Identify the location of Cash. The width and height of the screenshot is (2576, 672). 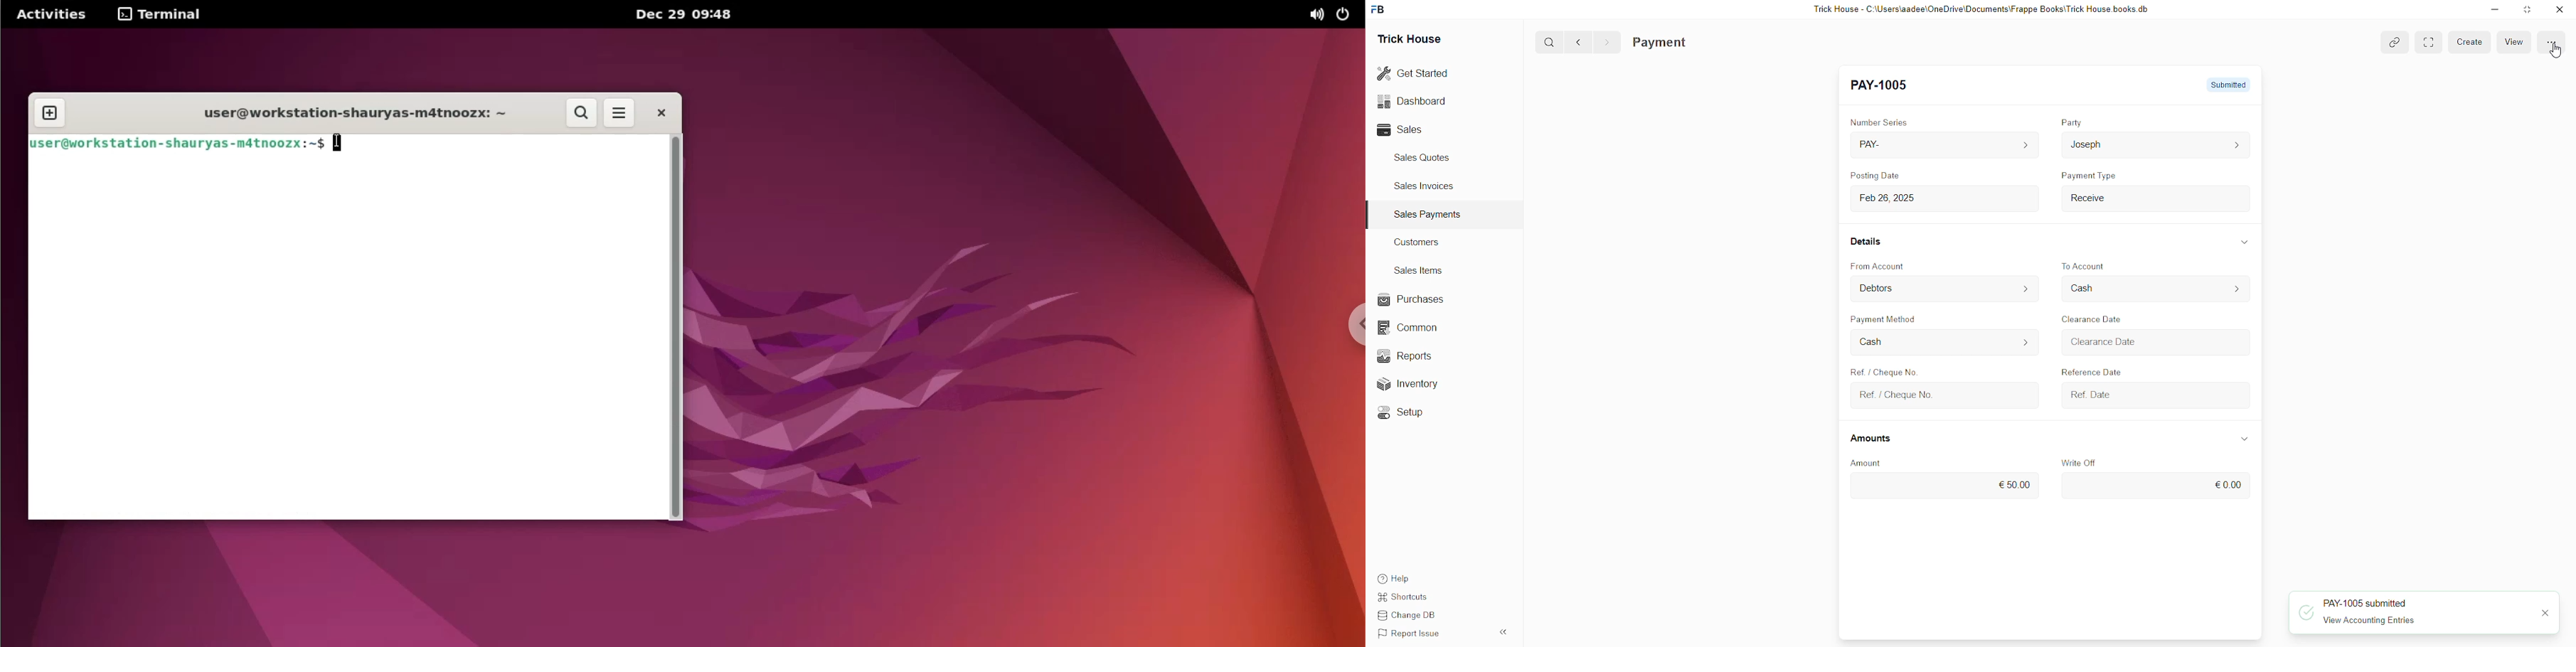
(1944, 342).